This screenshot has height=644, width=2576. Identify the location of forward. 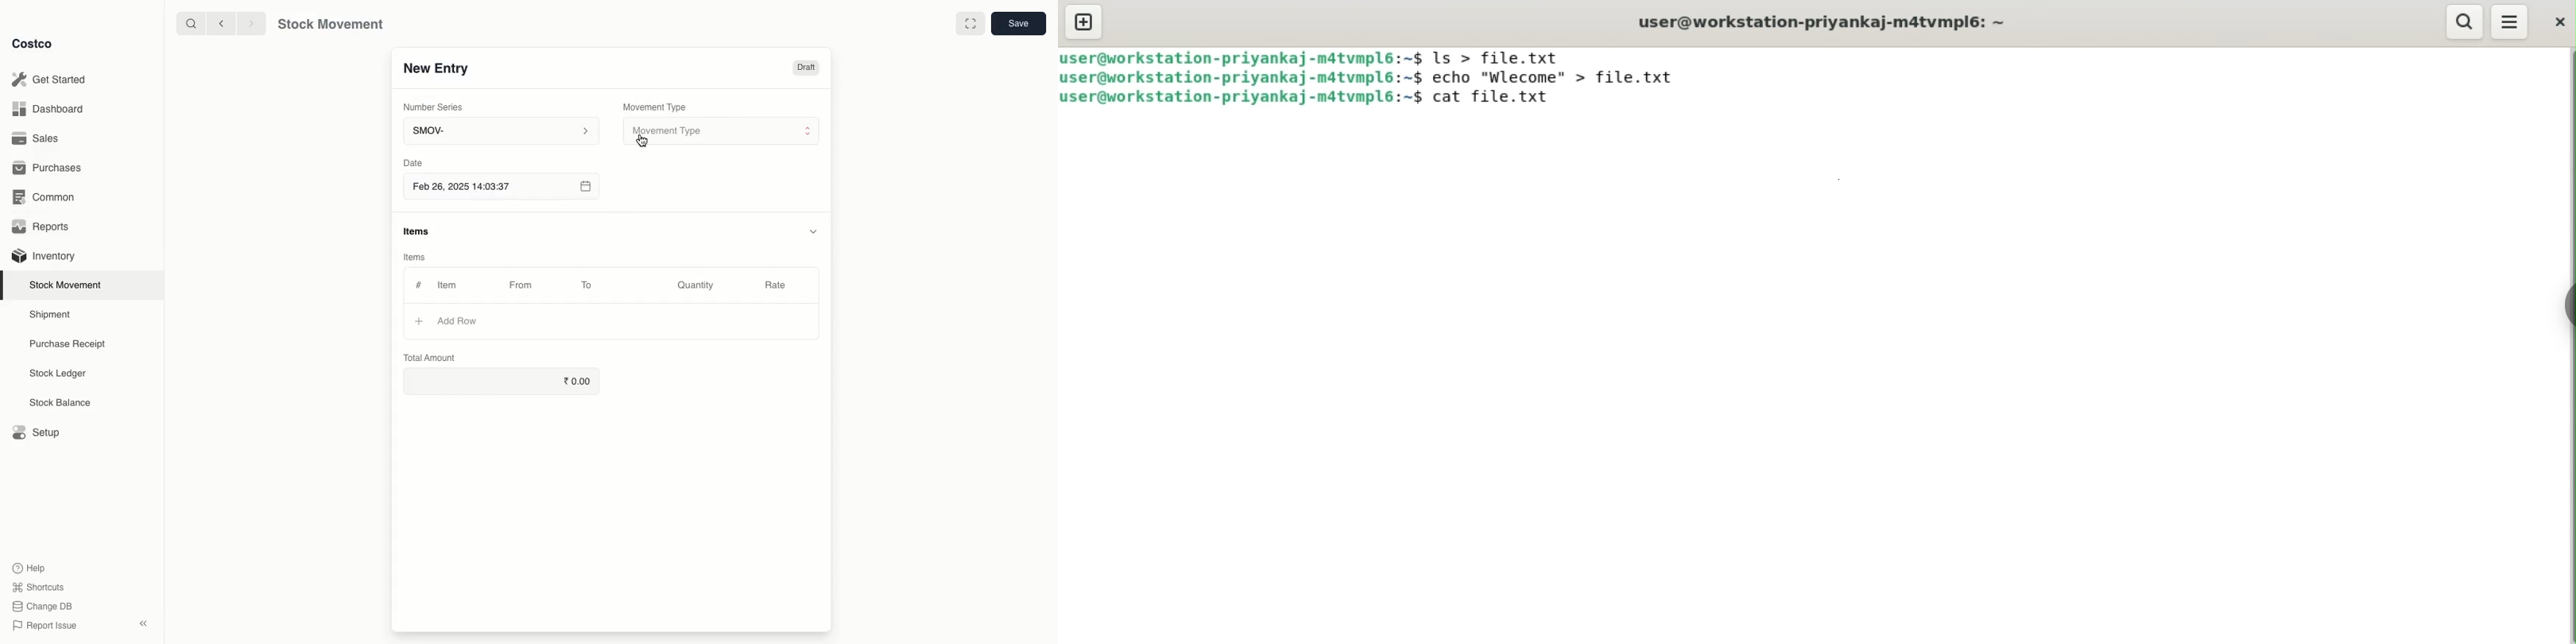
(248, 23).